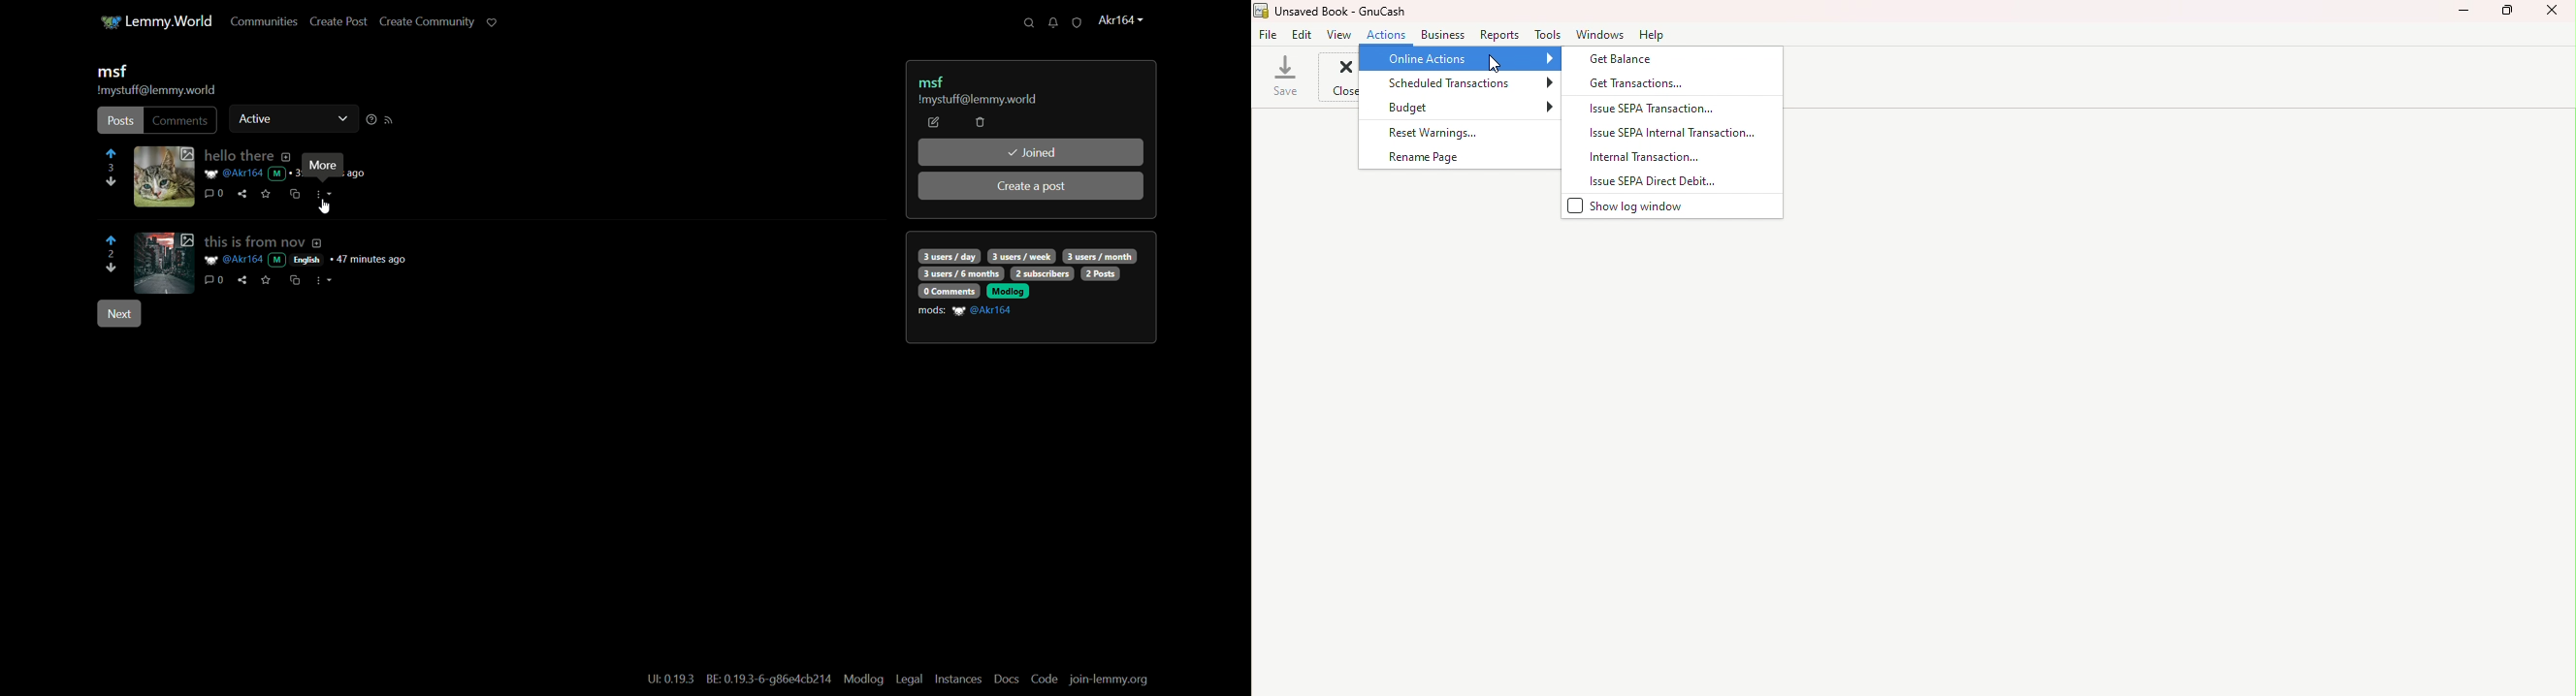  What do you see at coordinates (1600, 33) in the screenshot?
I see `Windows` at bounding box center [1600, 33].